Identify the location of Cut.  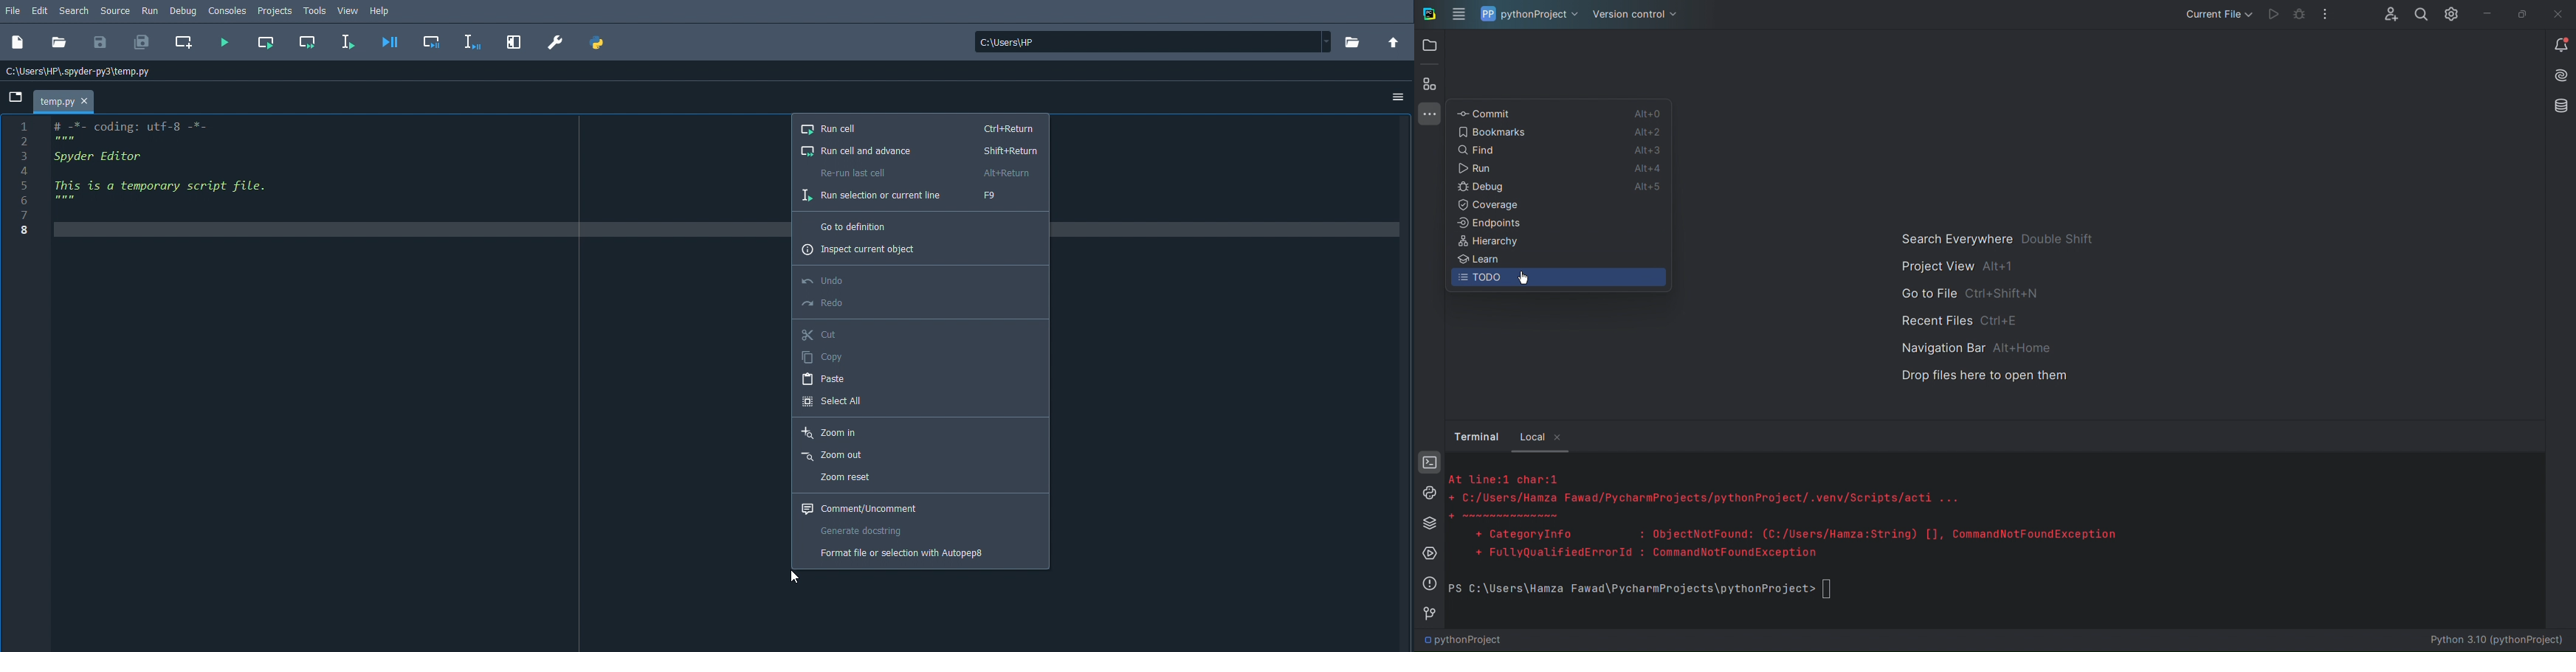
(821, 334).